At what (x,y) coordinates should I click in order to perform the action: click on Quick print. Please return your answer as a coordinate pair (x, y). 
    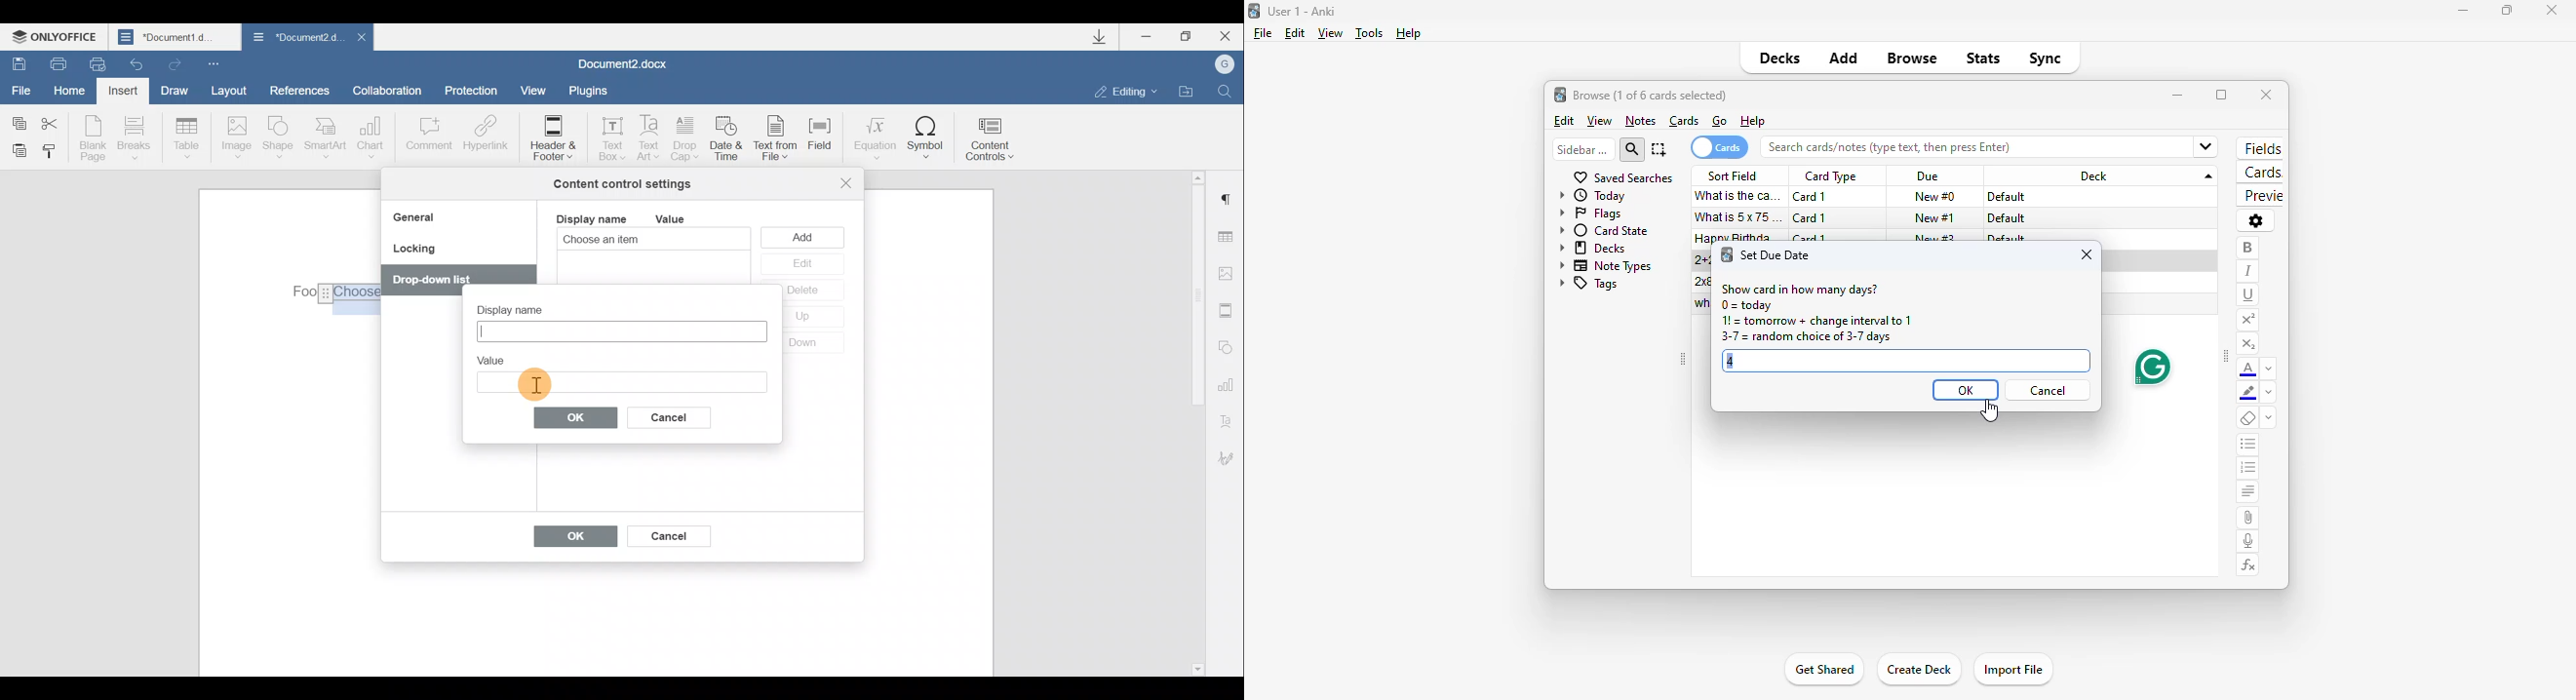
    Looking at the image, I should click on (96, 65).